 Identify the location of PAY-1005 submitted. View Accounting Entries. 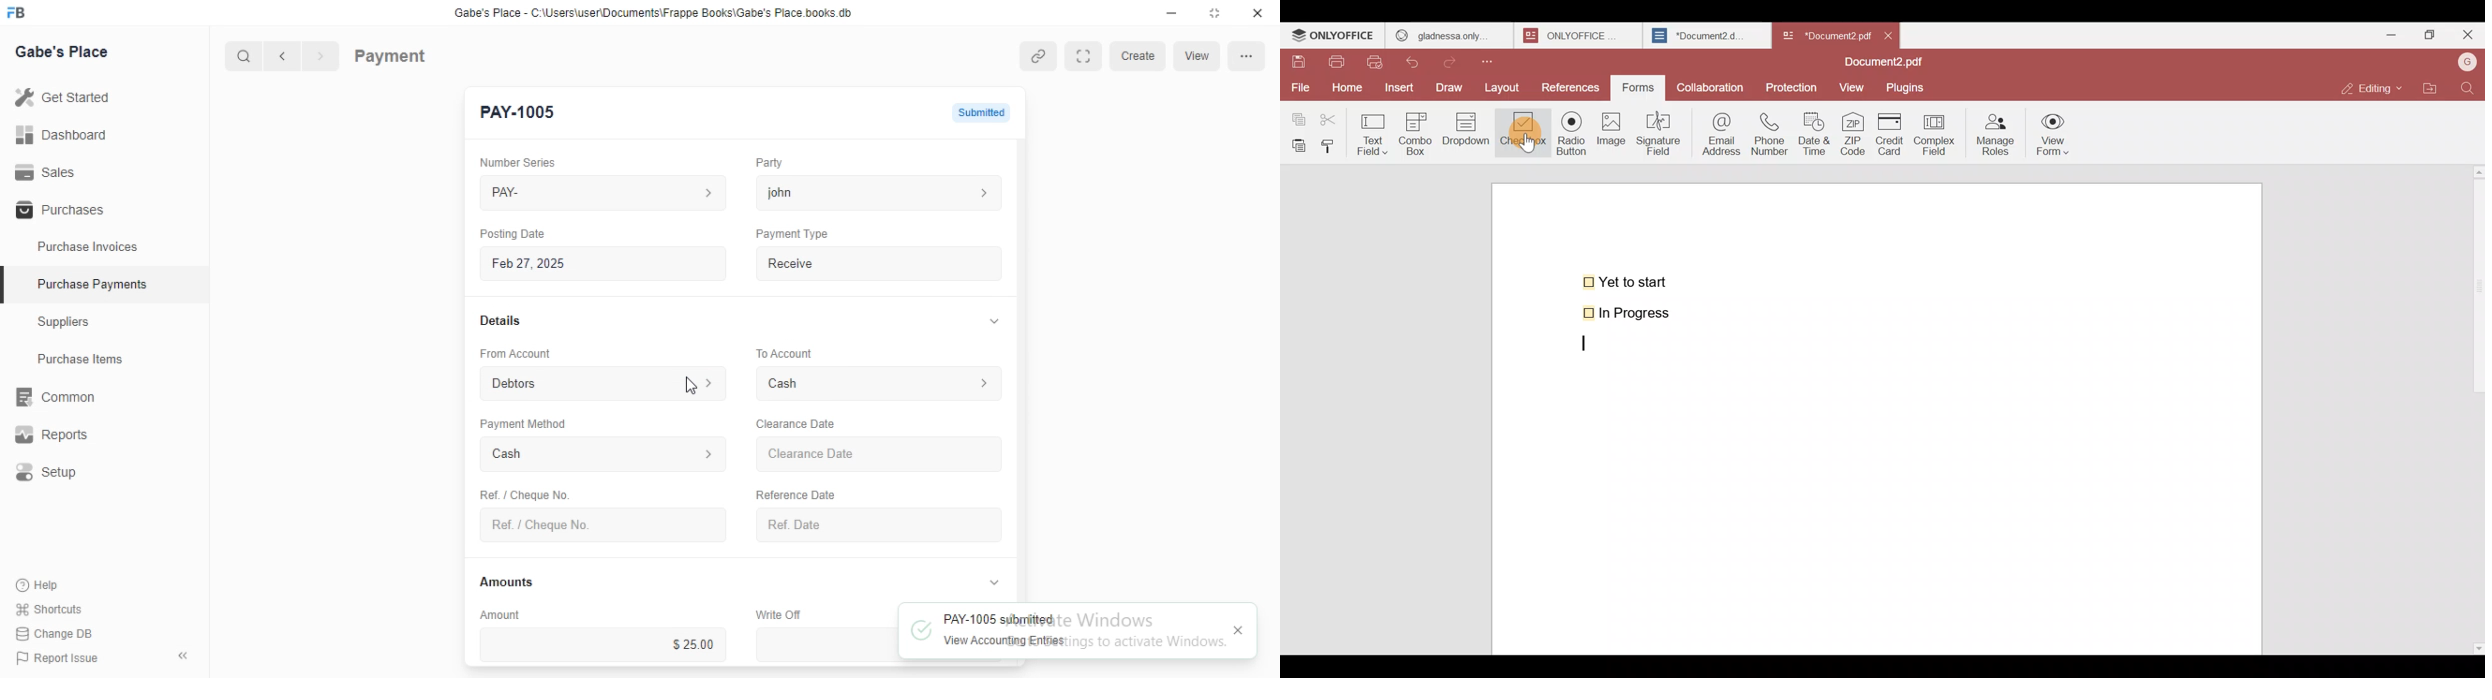
(1062, 631).